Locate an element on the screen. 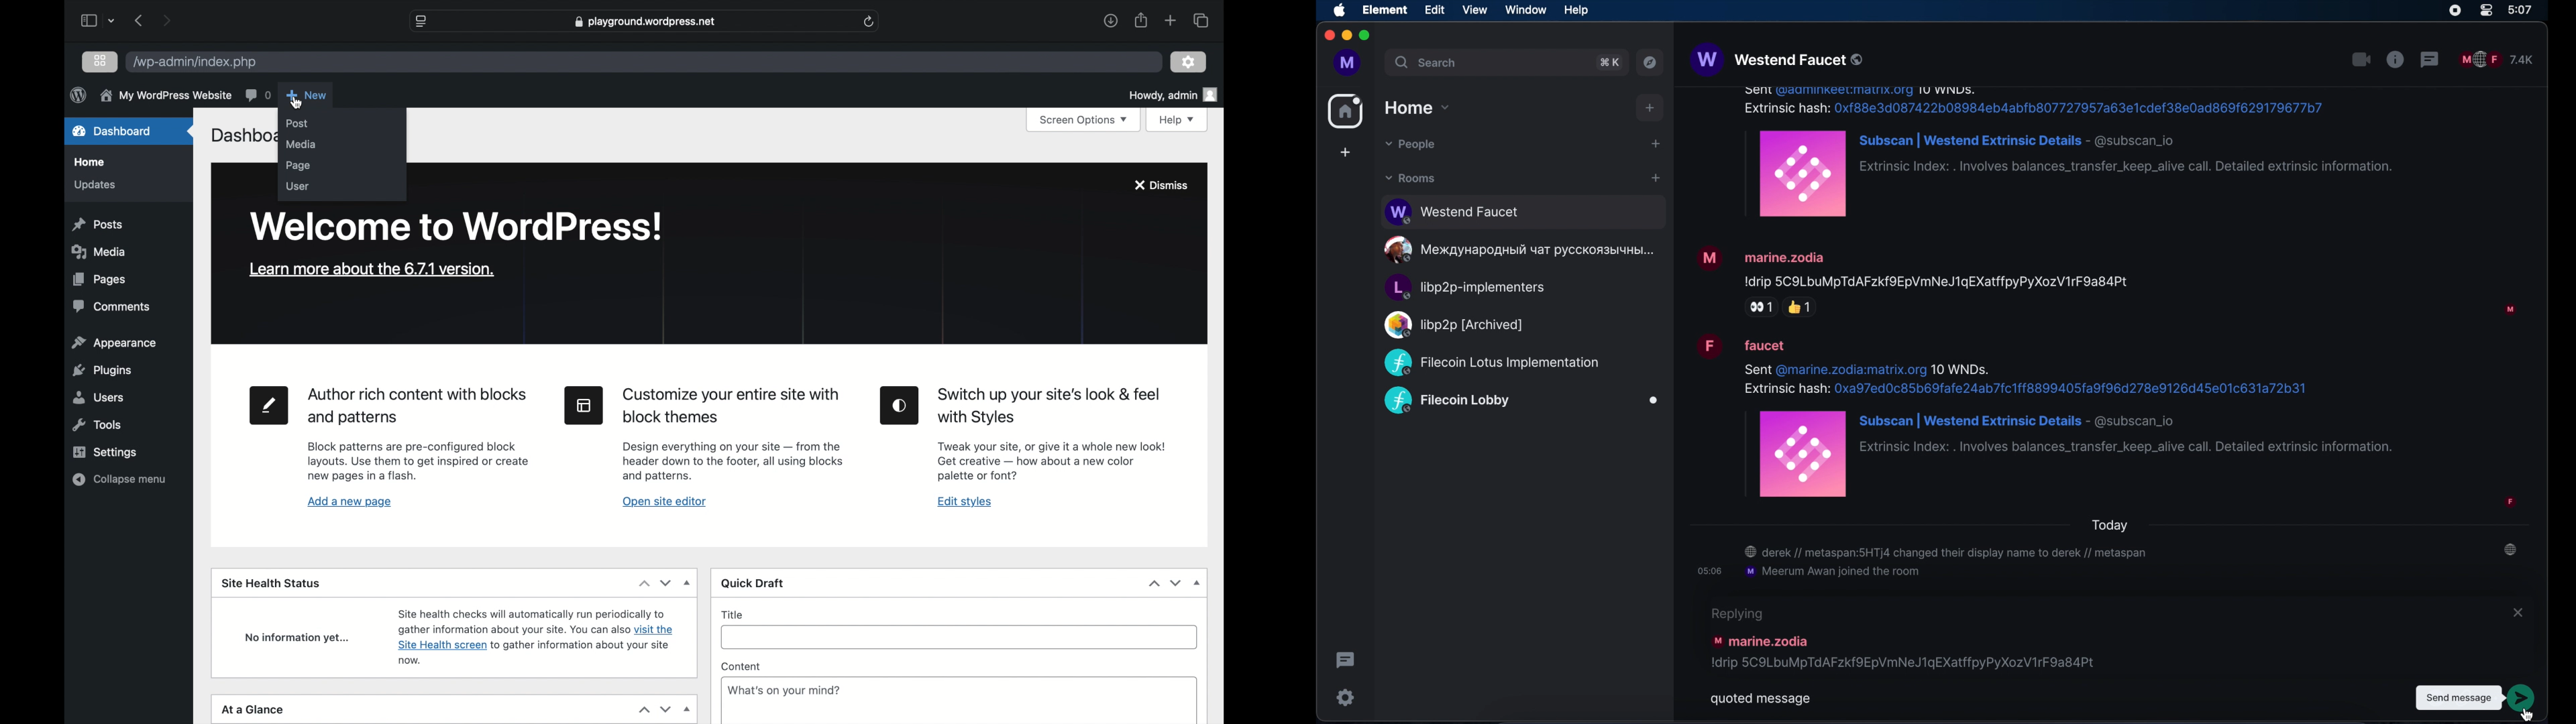  heading is located at coordinates (416, 407).